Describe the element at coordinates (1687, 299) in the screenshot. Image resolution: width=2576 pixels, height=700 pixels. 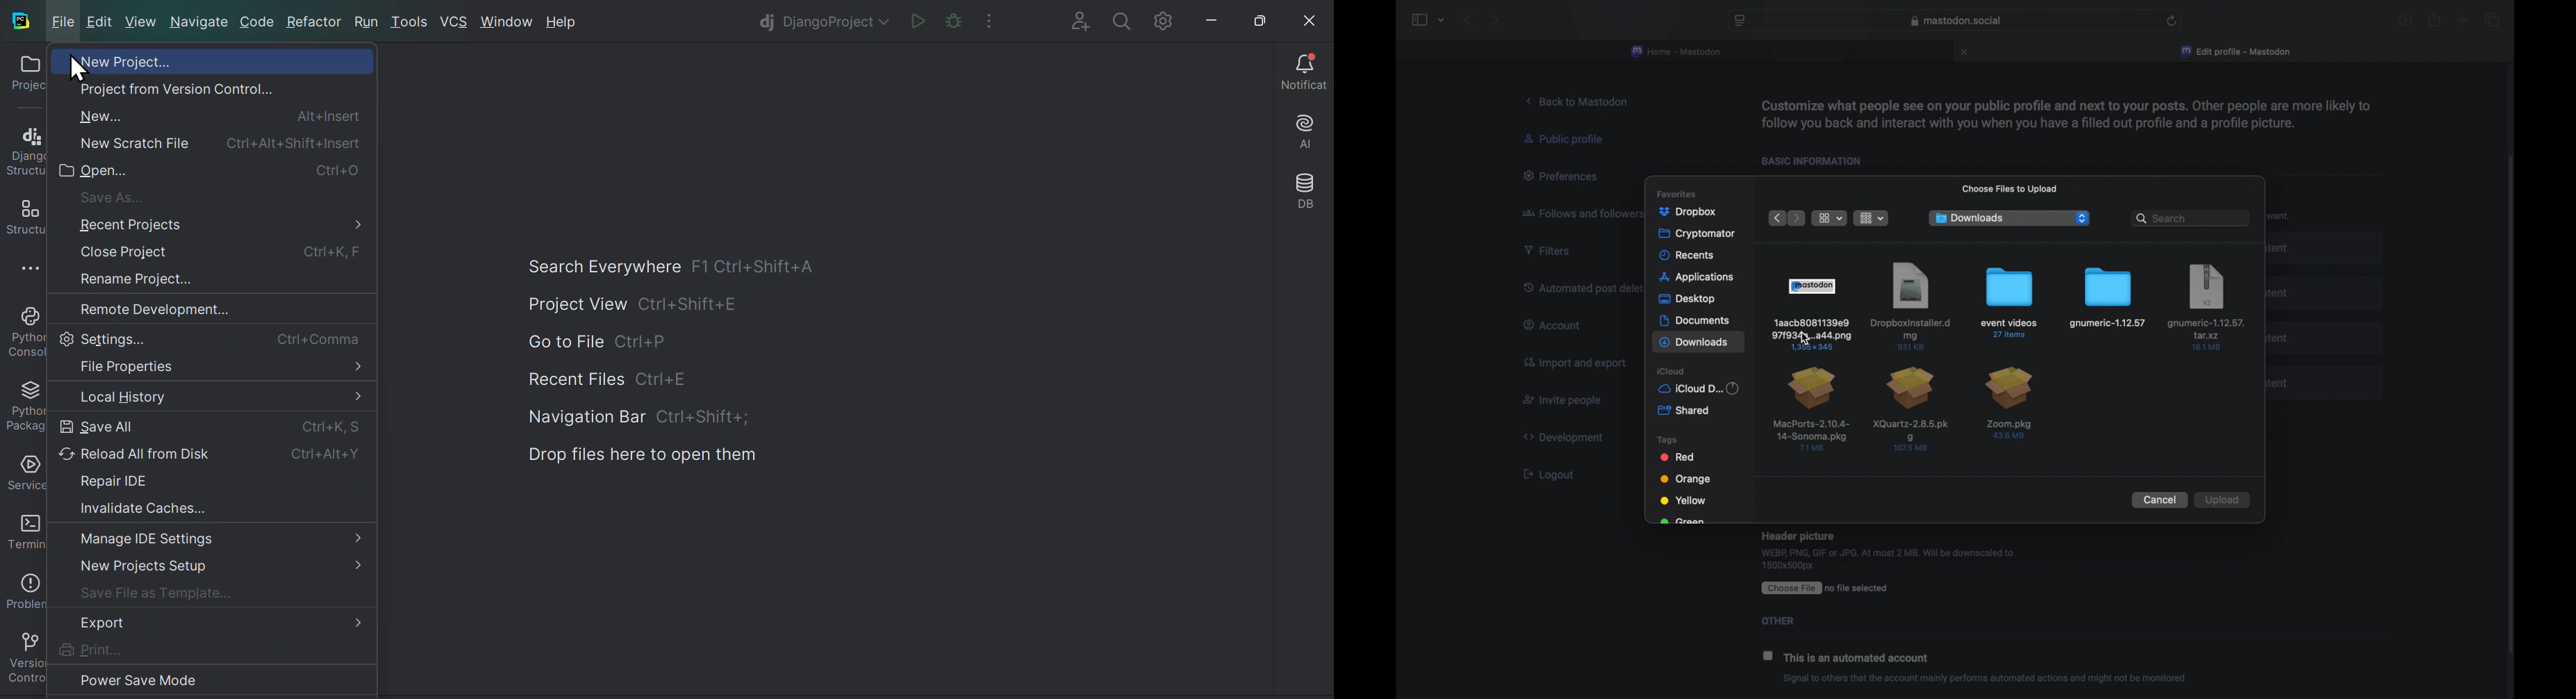
I see `desktop` at that location.